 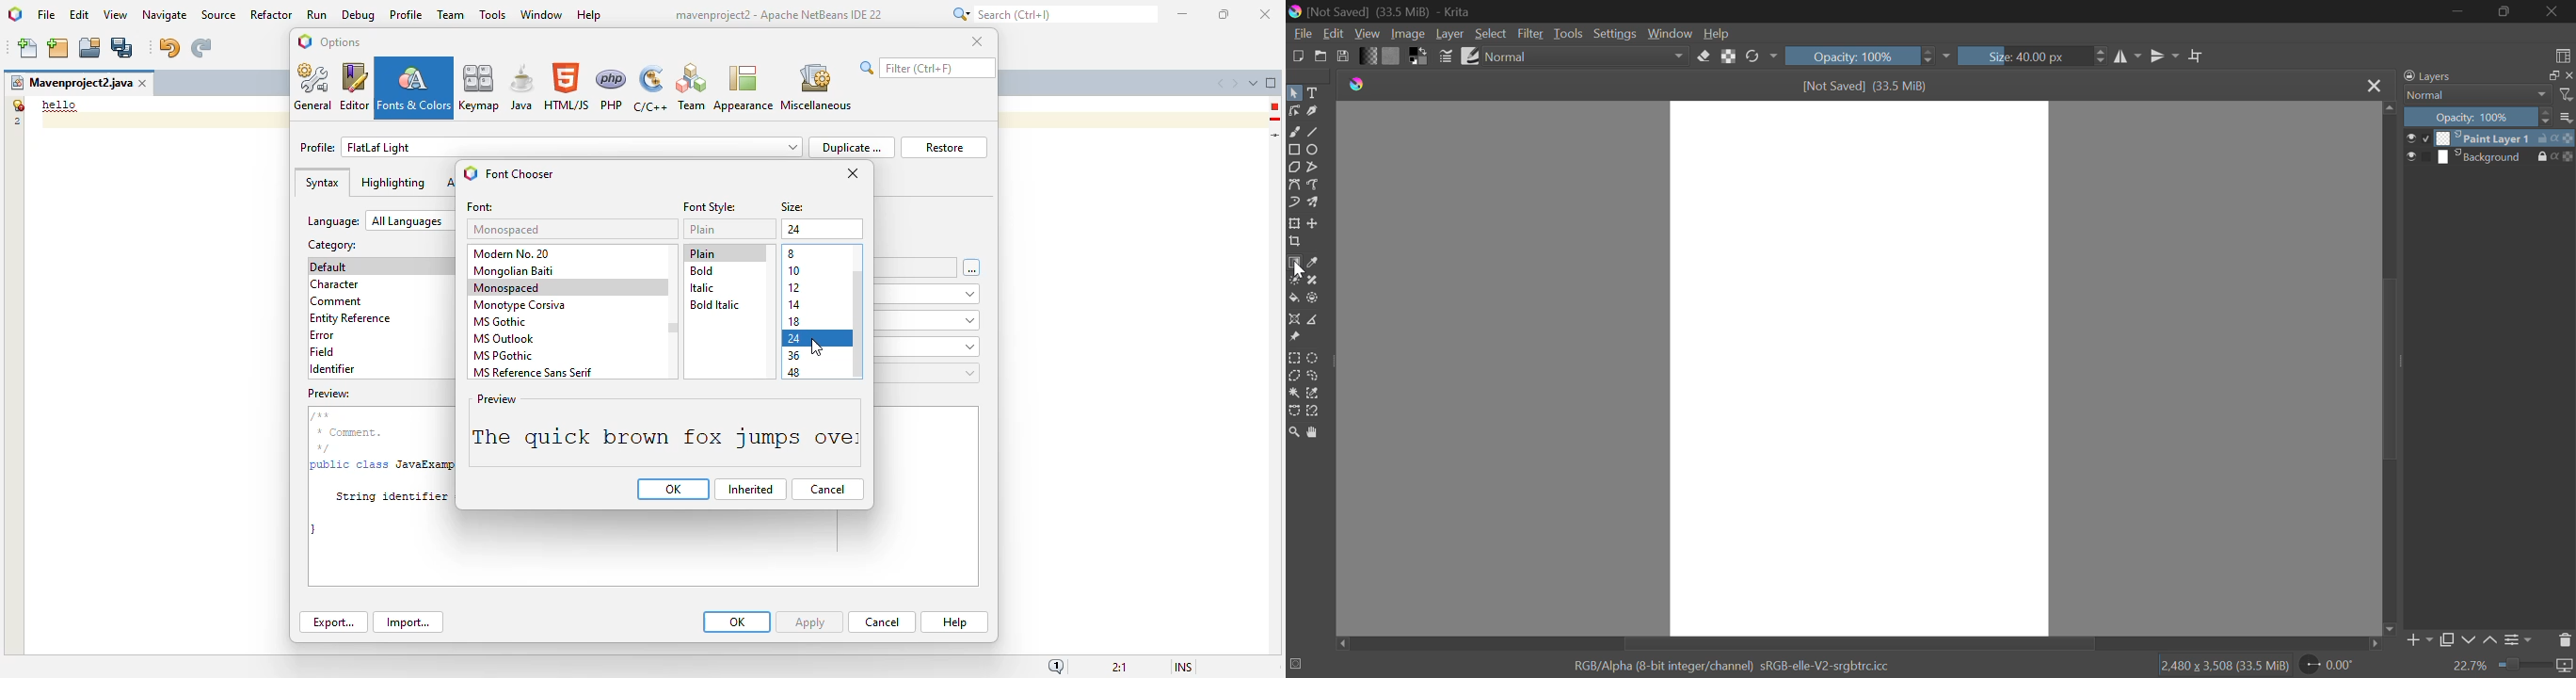 What do you see at coordinates (451, 14) in the screenshot?
I see `team` at bounding box center [451, 14].